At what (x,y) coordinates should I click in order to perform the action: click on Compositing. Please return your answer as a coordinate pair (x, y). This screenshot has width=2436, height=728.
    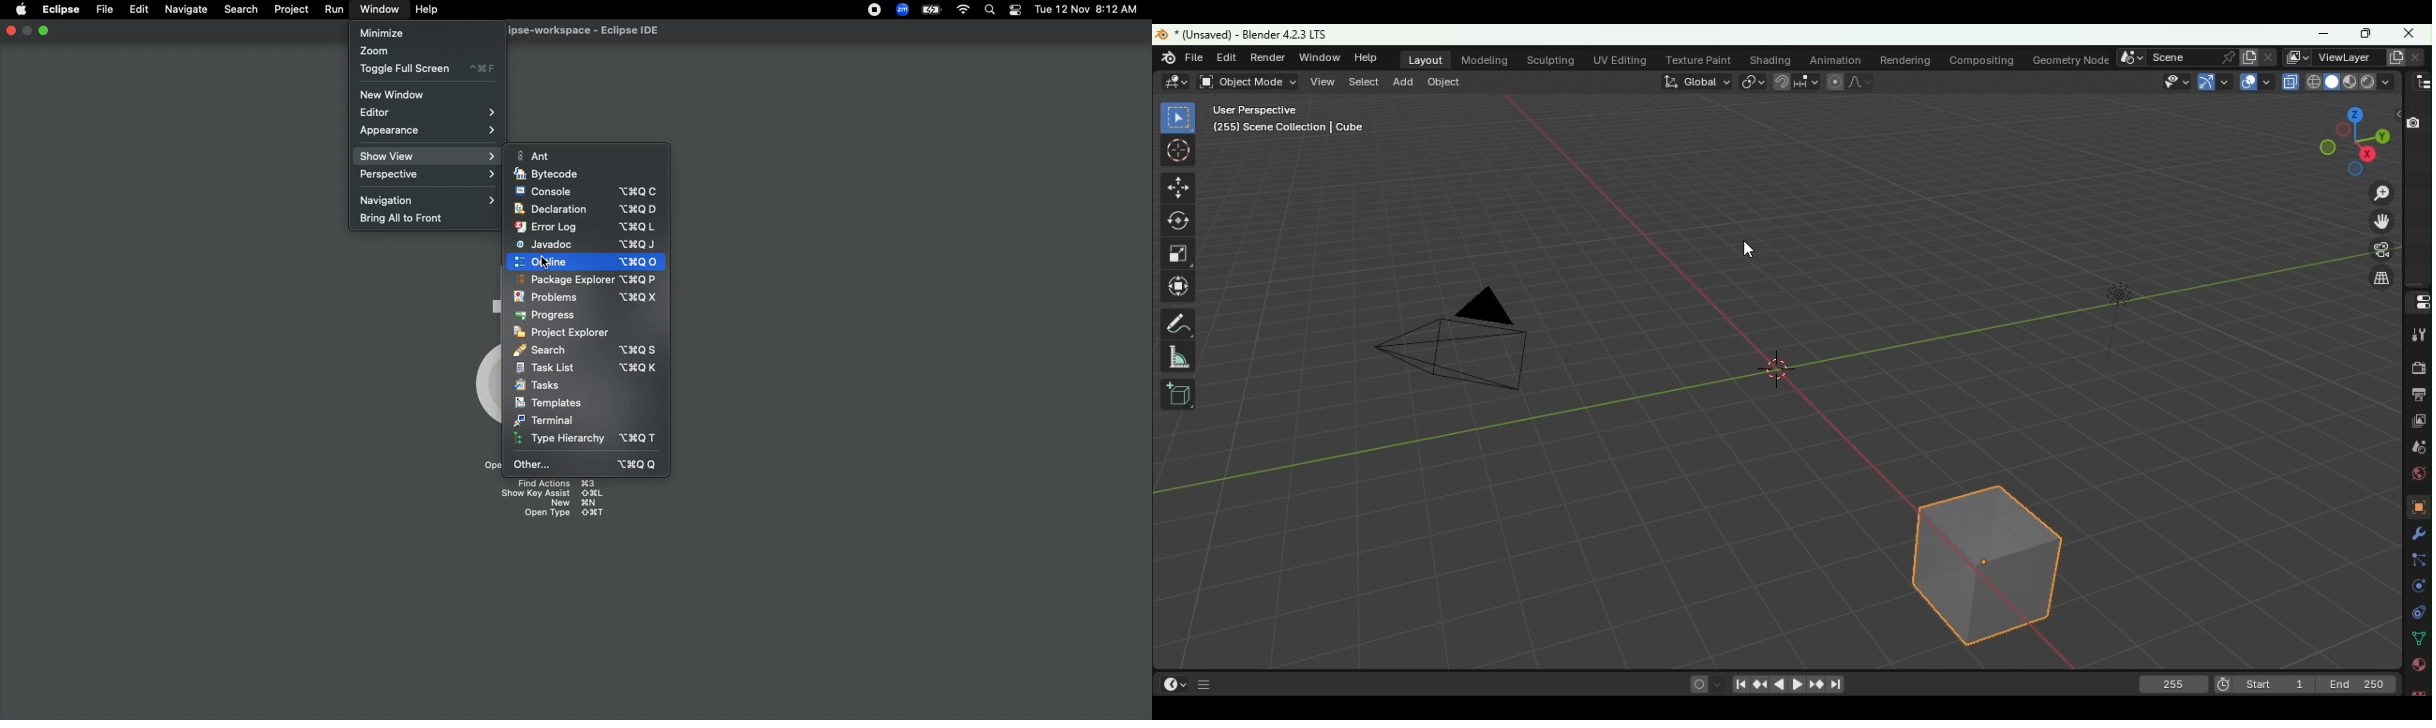
    Looking at the image, I should click on (1981, 59).